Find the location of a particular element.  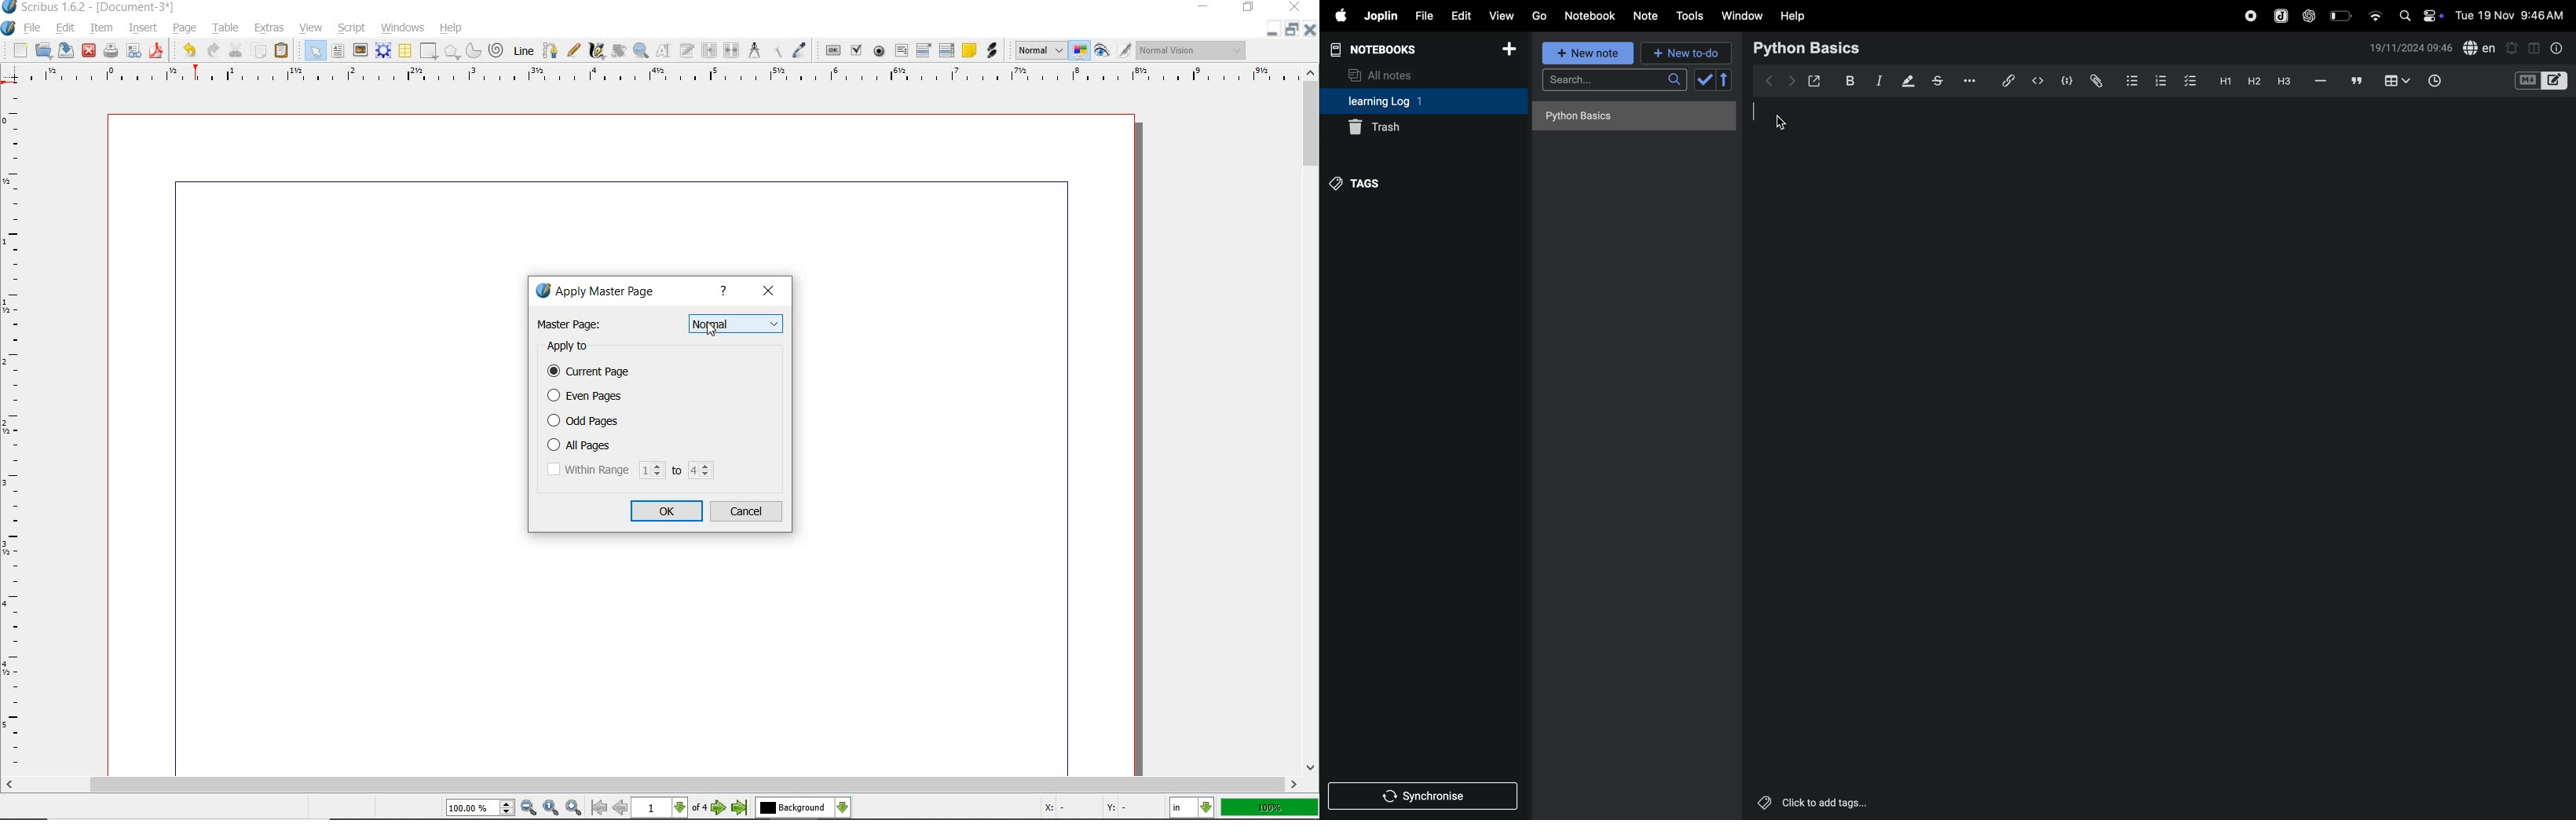

apple widgets is located at coordinates (2419, 14).